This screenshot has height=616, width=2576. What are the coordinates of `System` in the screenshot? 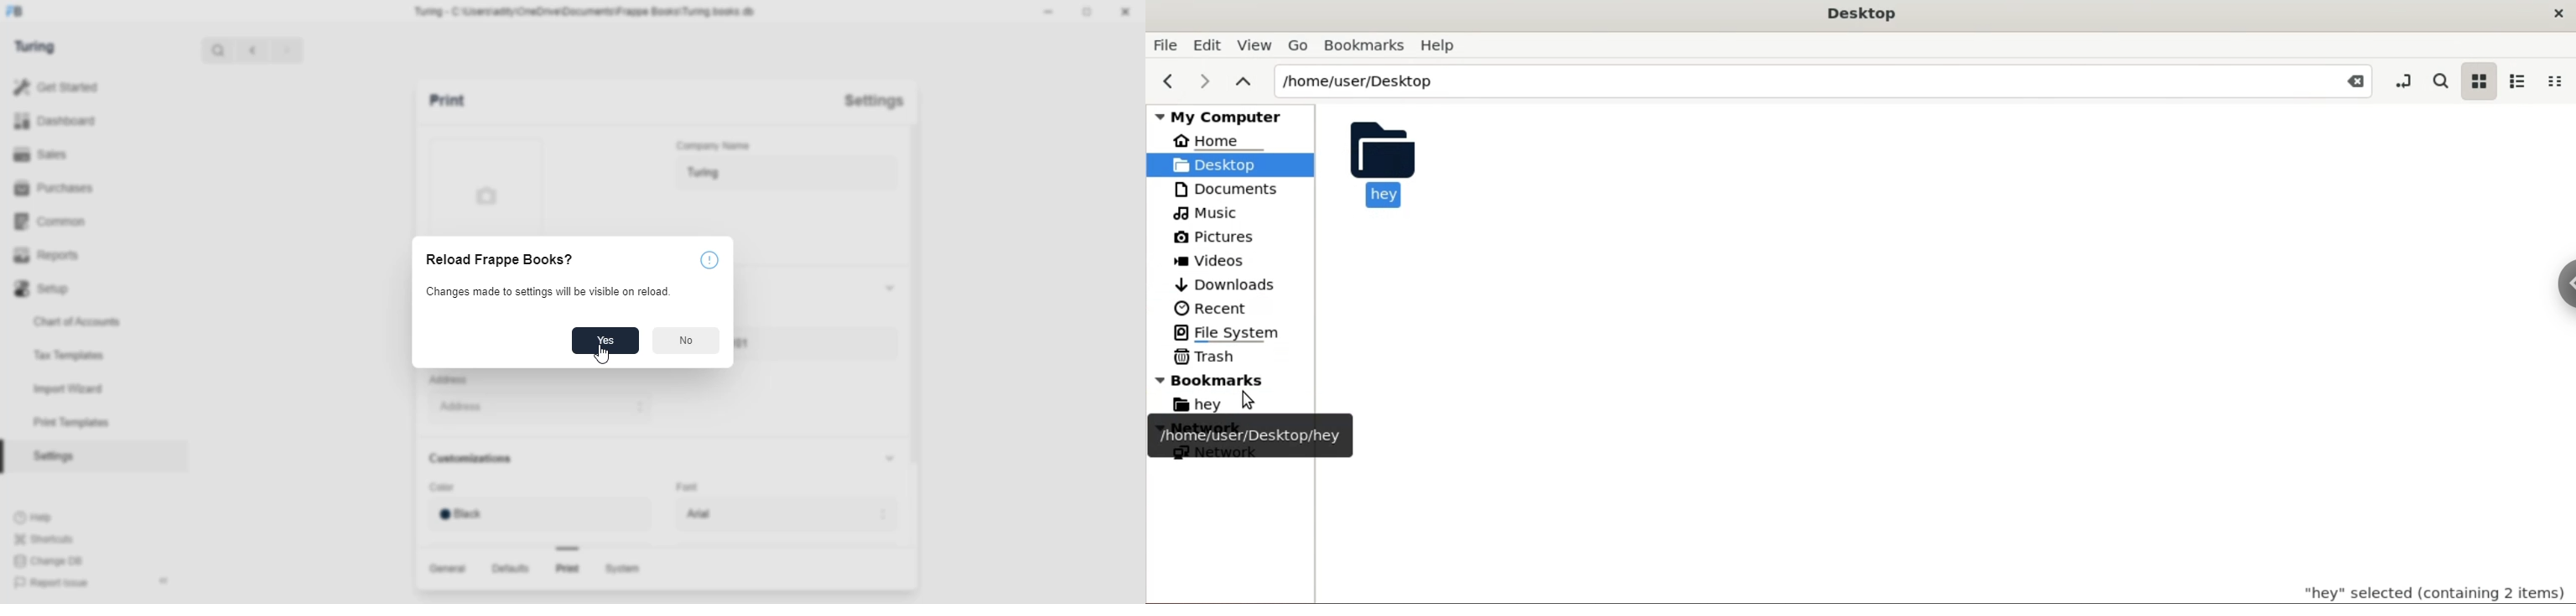 It's located at (626, 570).